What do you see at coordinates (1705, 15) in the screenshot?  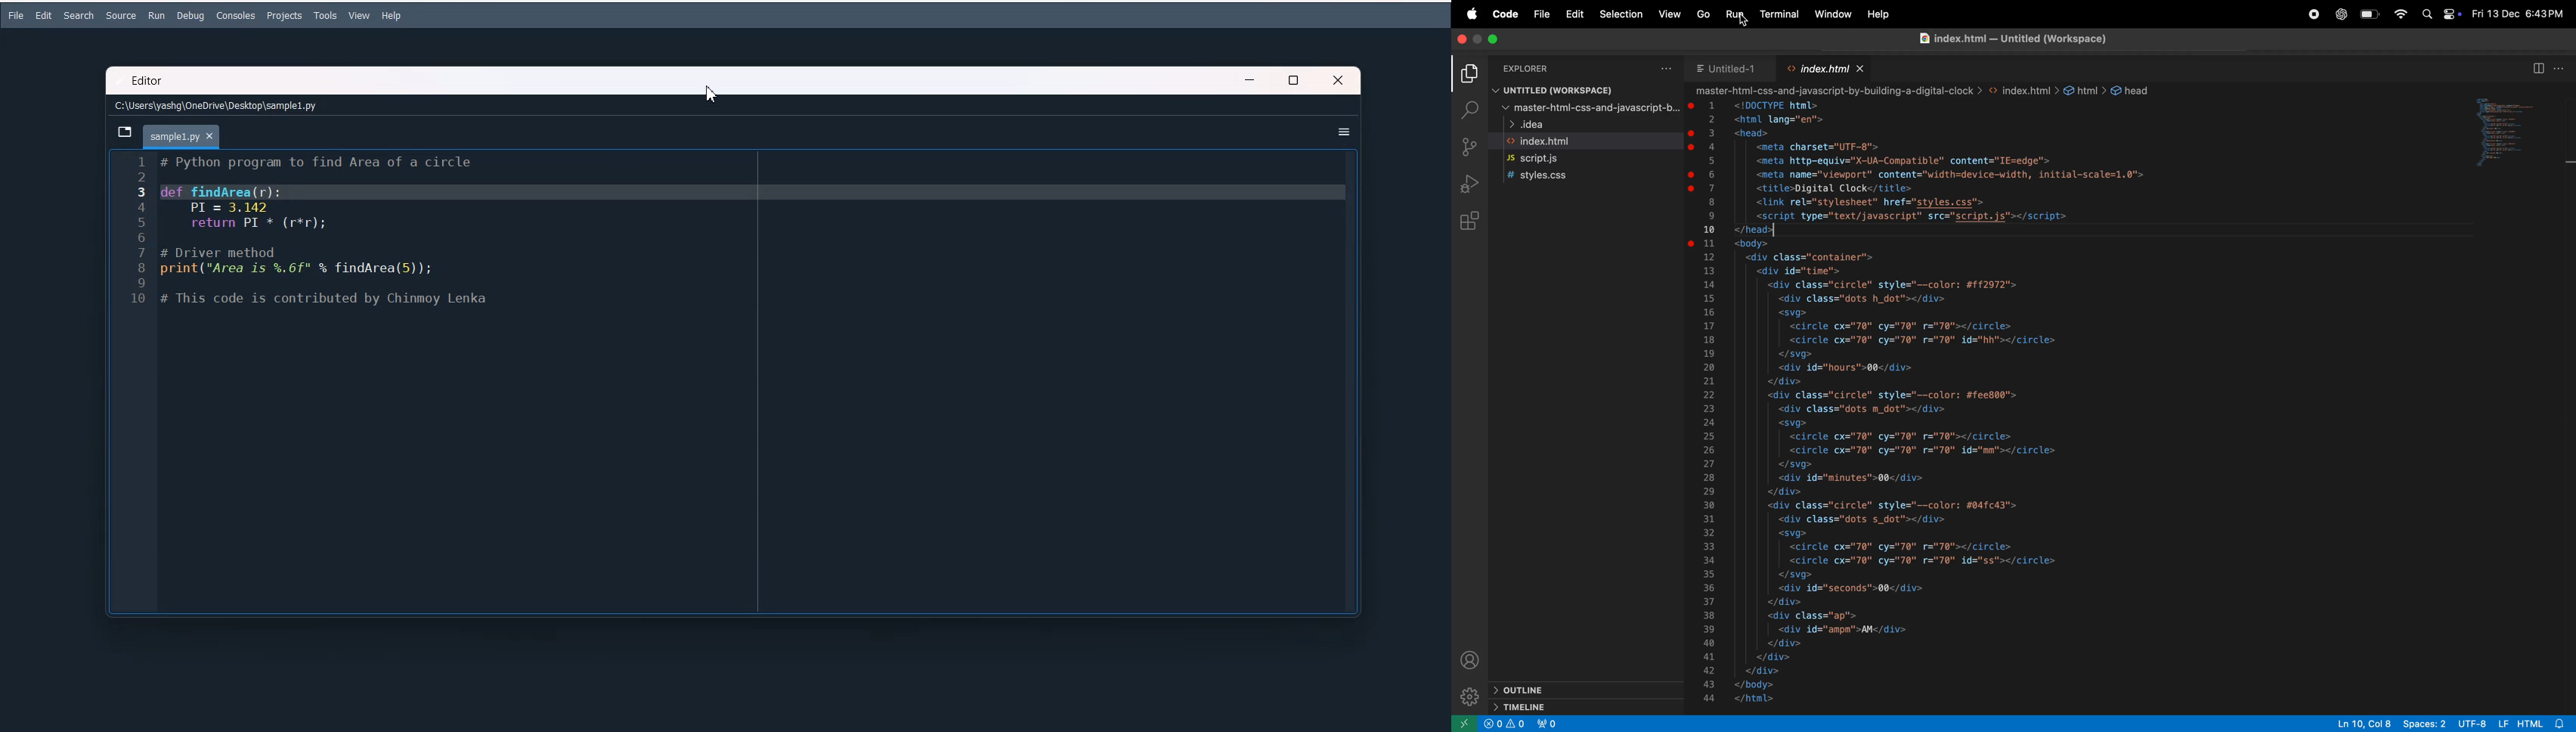 I see `Go` at bounding box center [1705, 15].